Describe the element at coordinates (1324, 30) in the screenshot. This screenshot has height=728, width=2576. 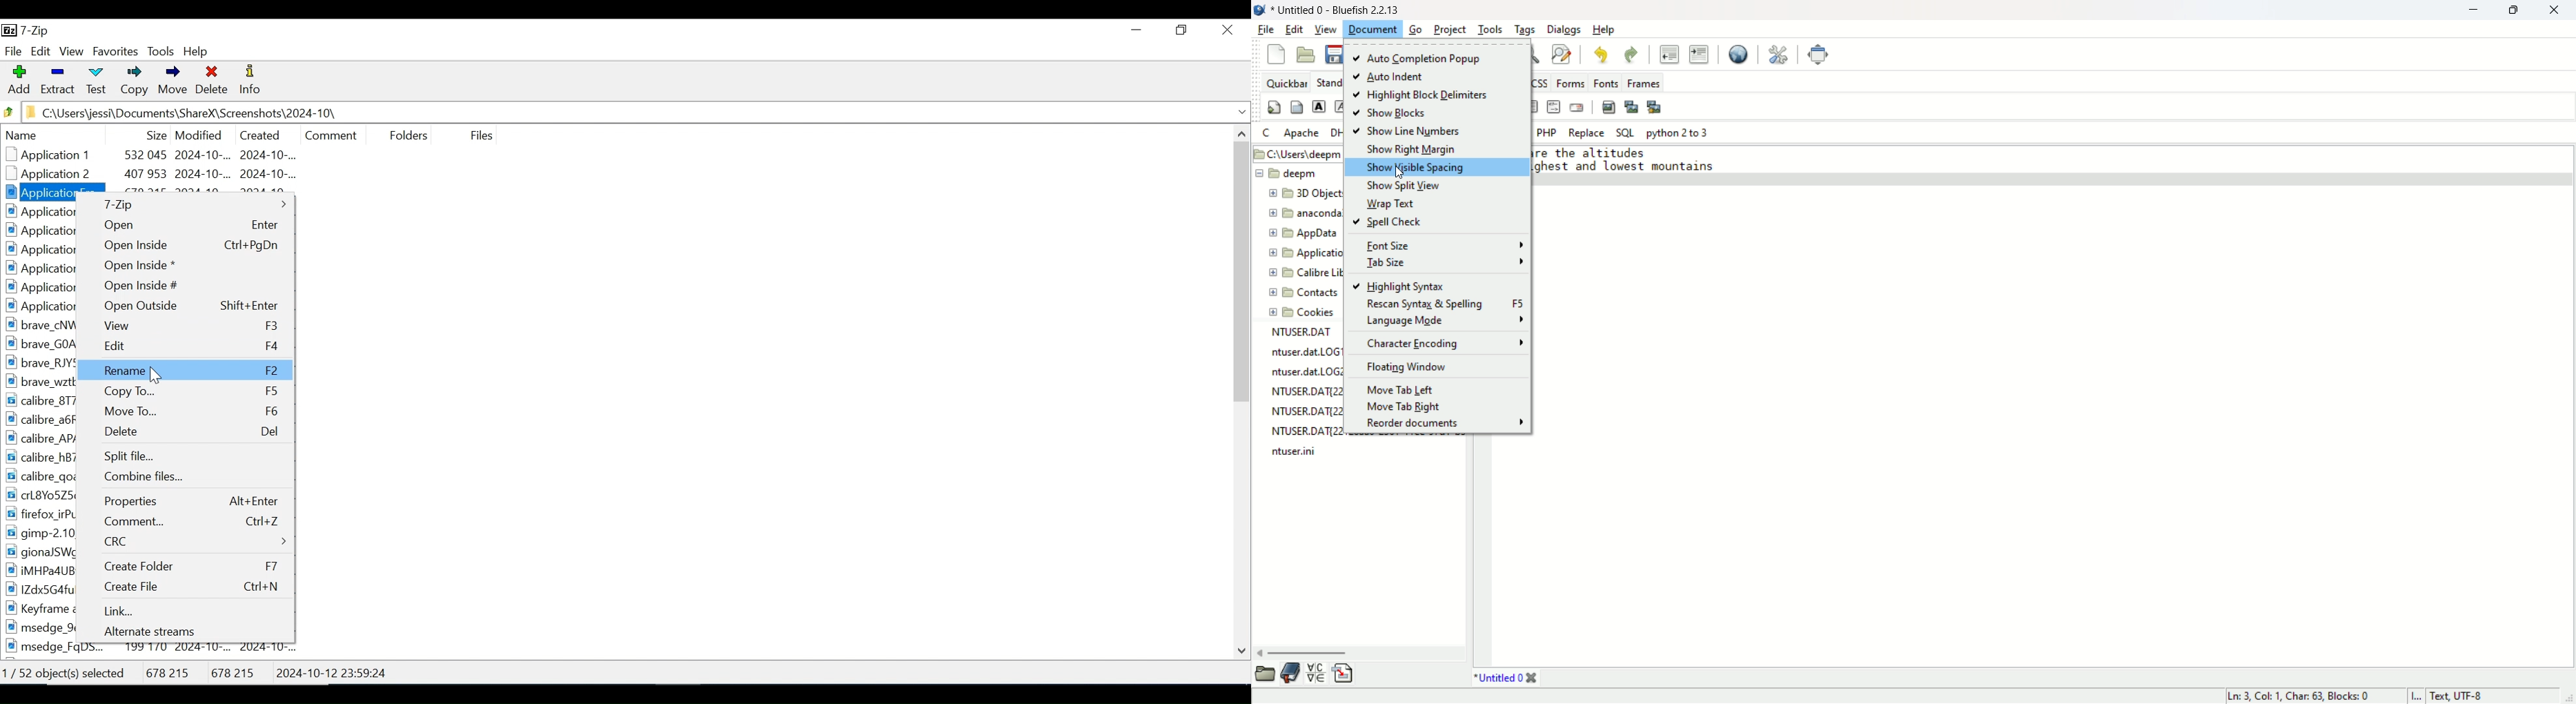
I see `view` at that location.